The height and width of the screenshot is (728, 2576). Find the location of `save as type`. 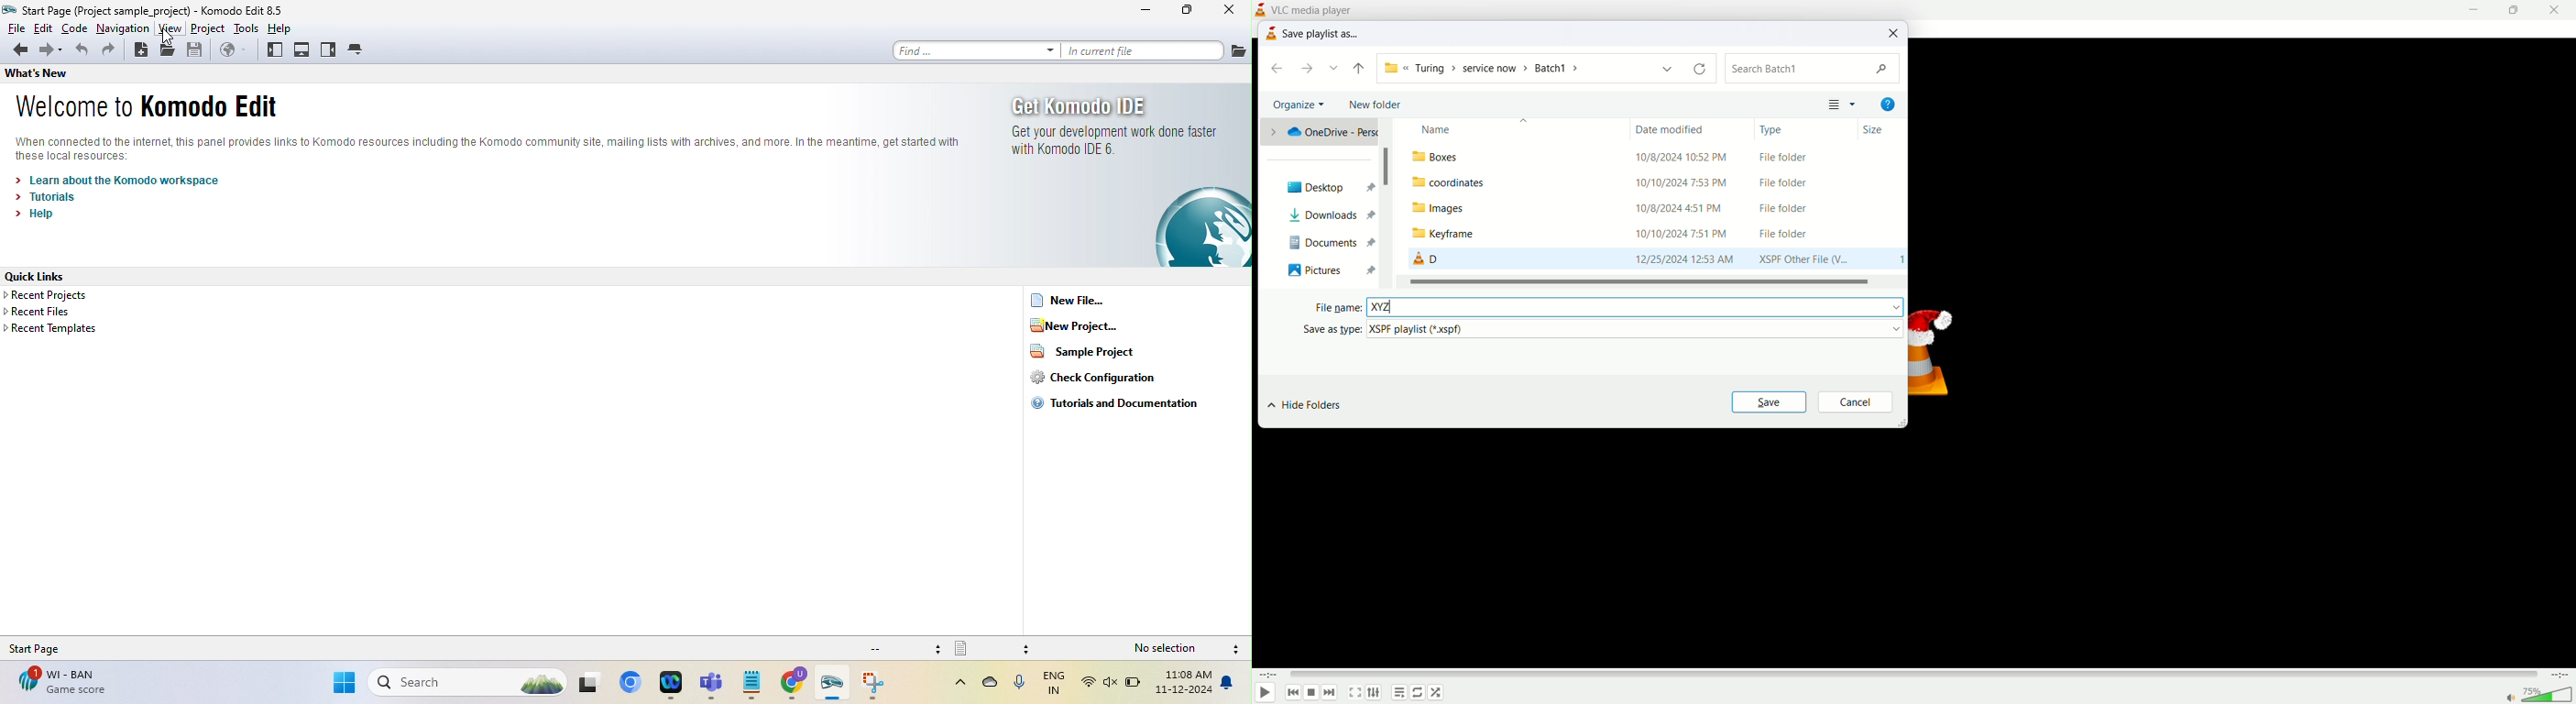

save as type is located at coordinates (1325, 329).